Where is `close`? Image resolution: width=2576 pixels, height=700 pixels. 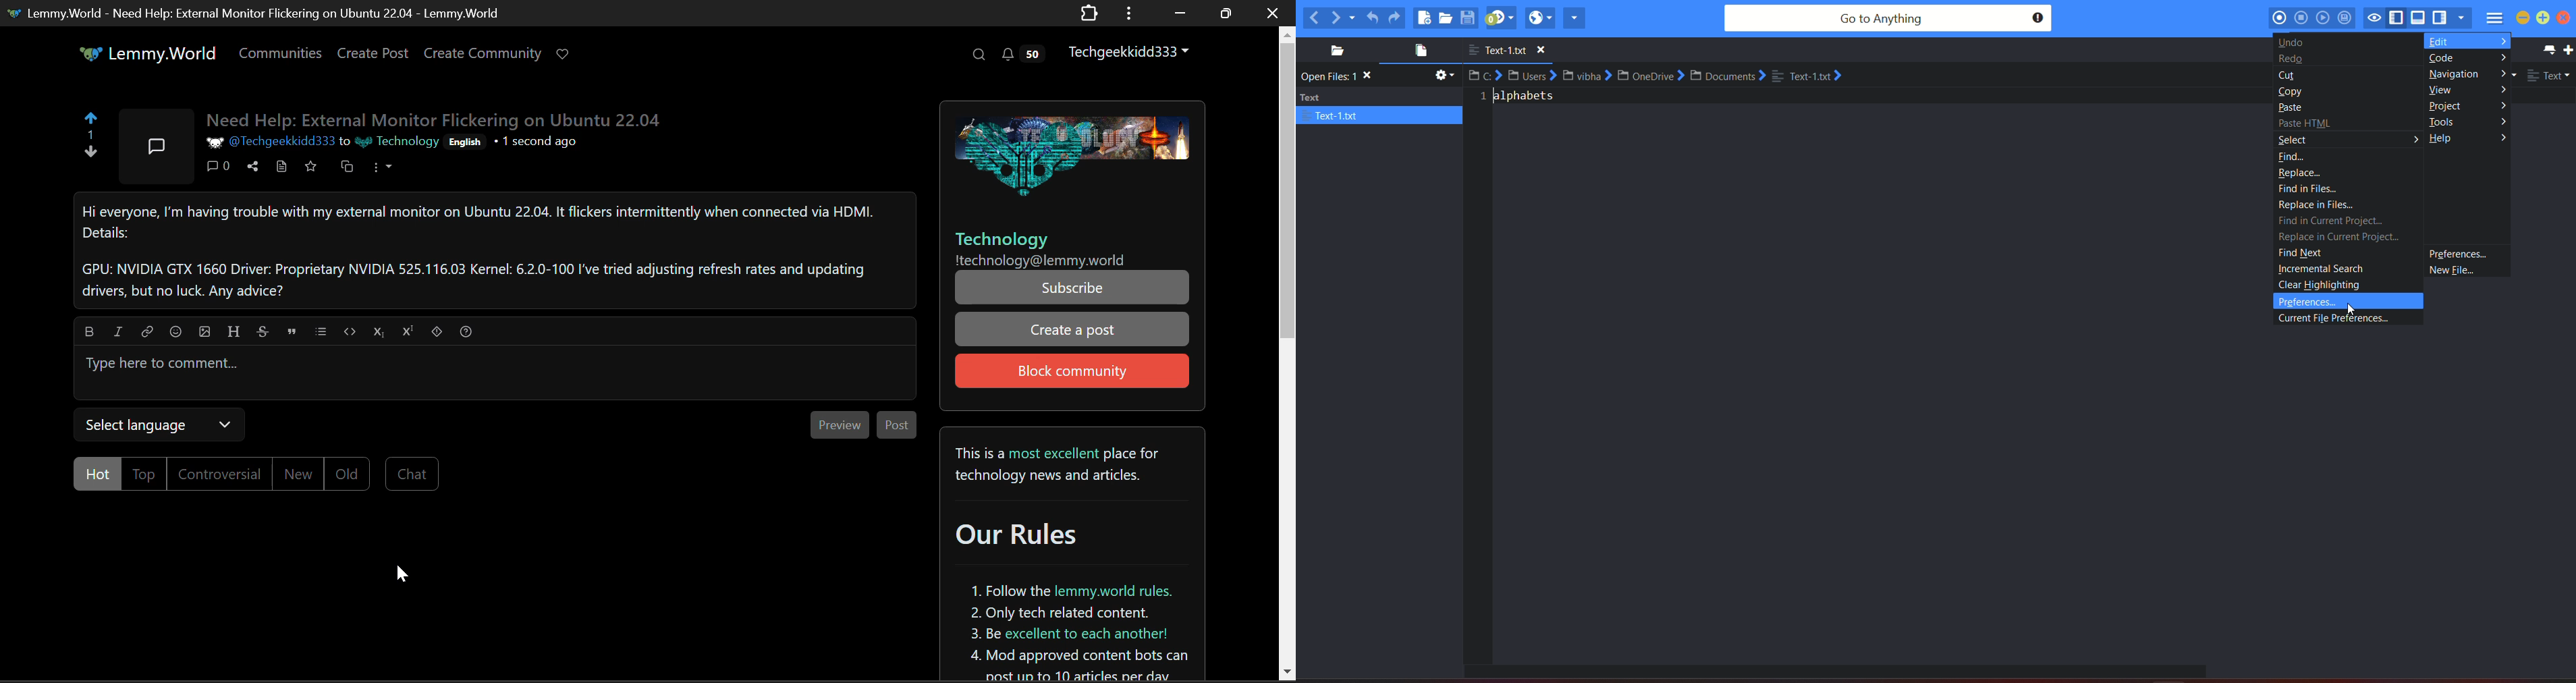 close is located at coordinates (2568, 19).